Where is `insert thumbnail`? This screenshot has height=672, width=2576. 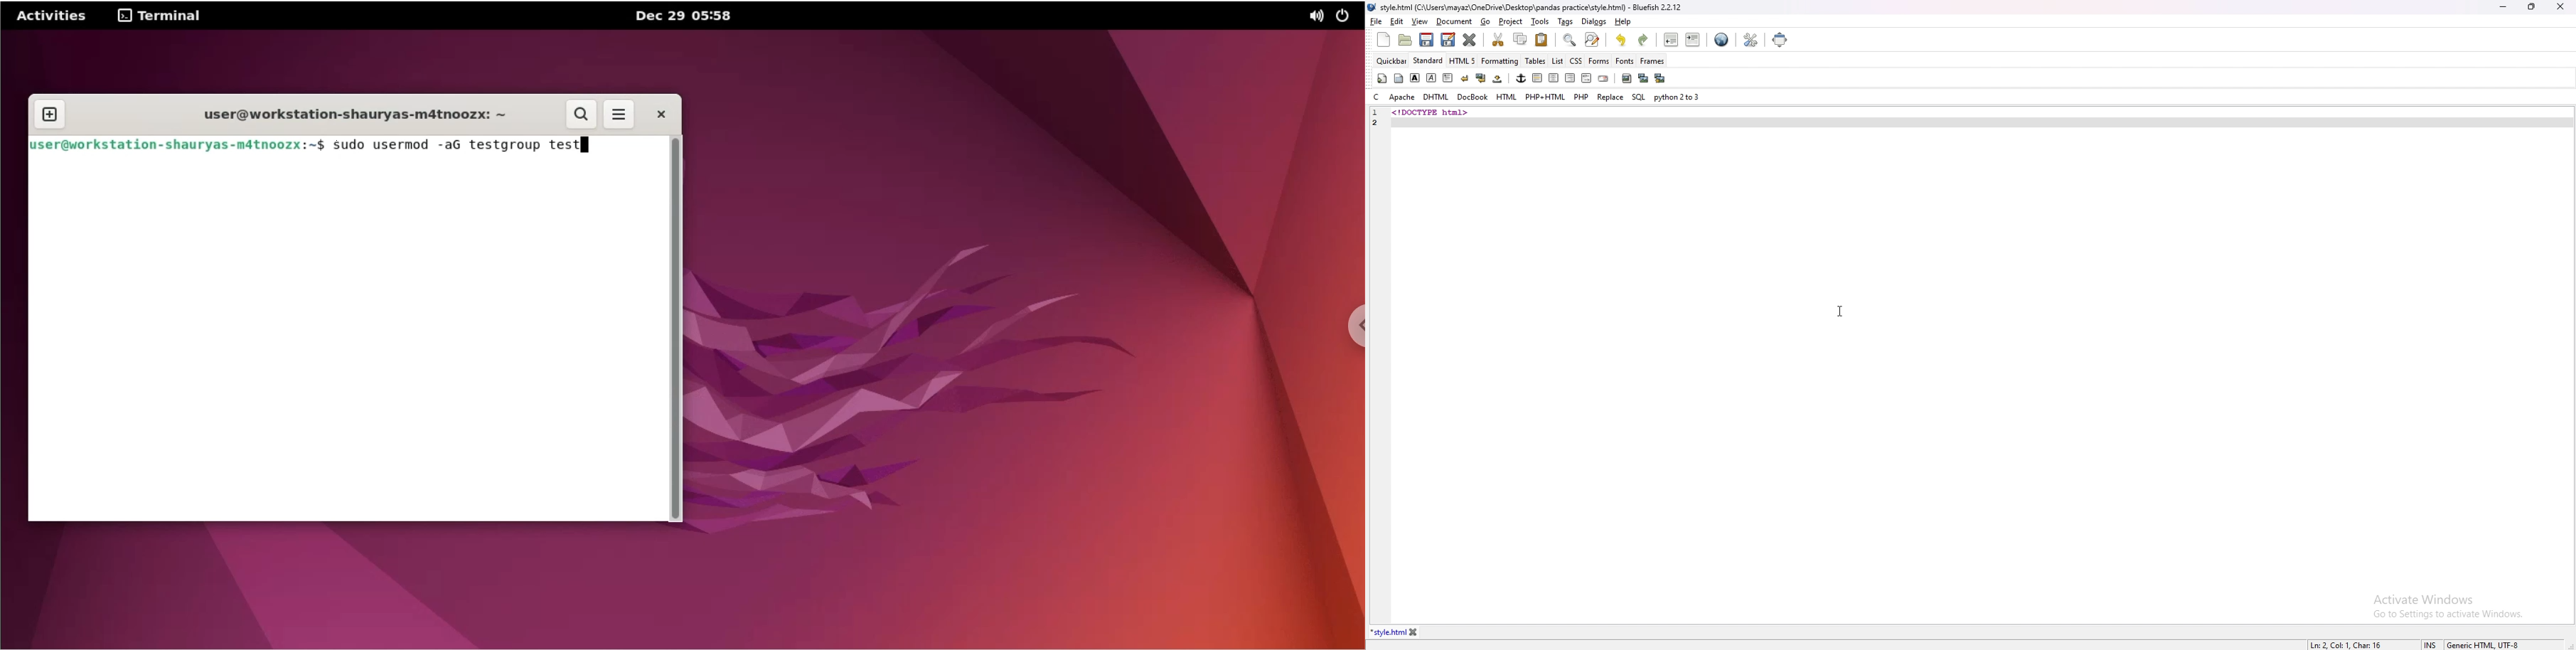 insert thumbnail is located at coordinates (1643, 78).